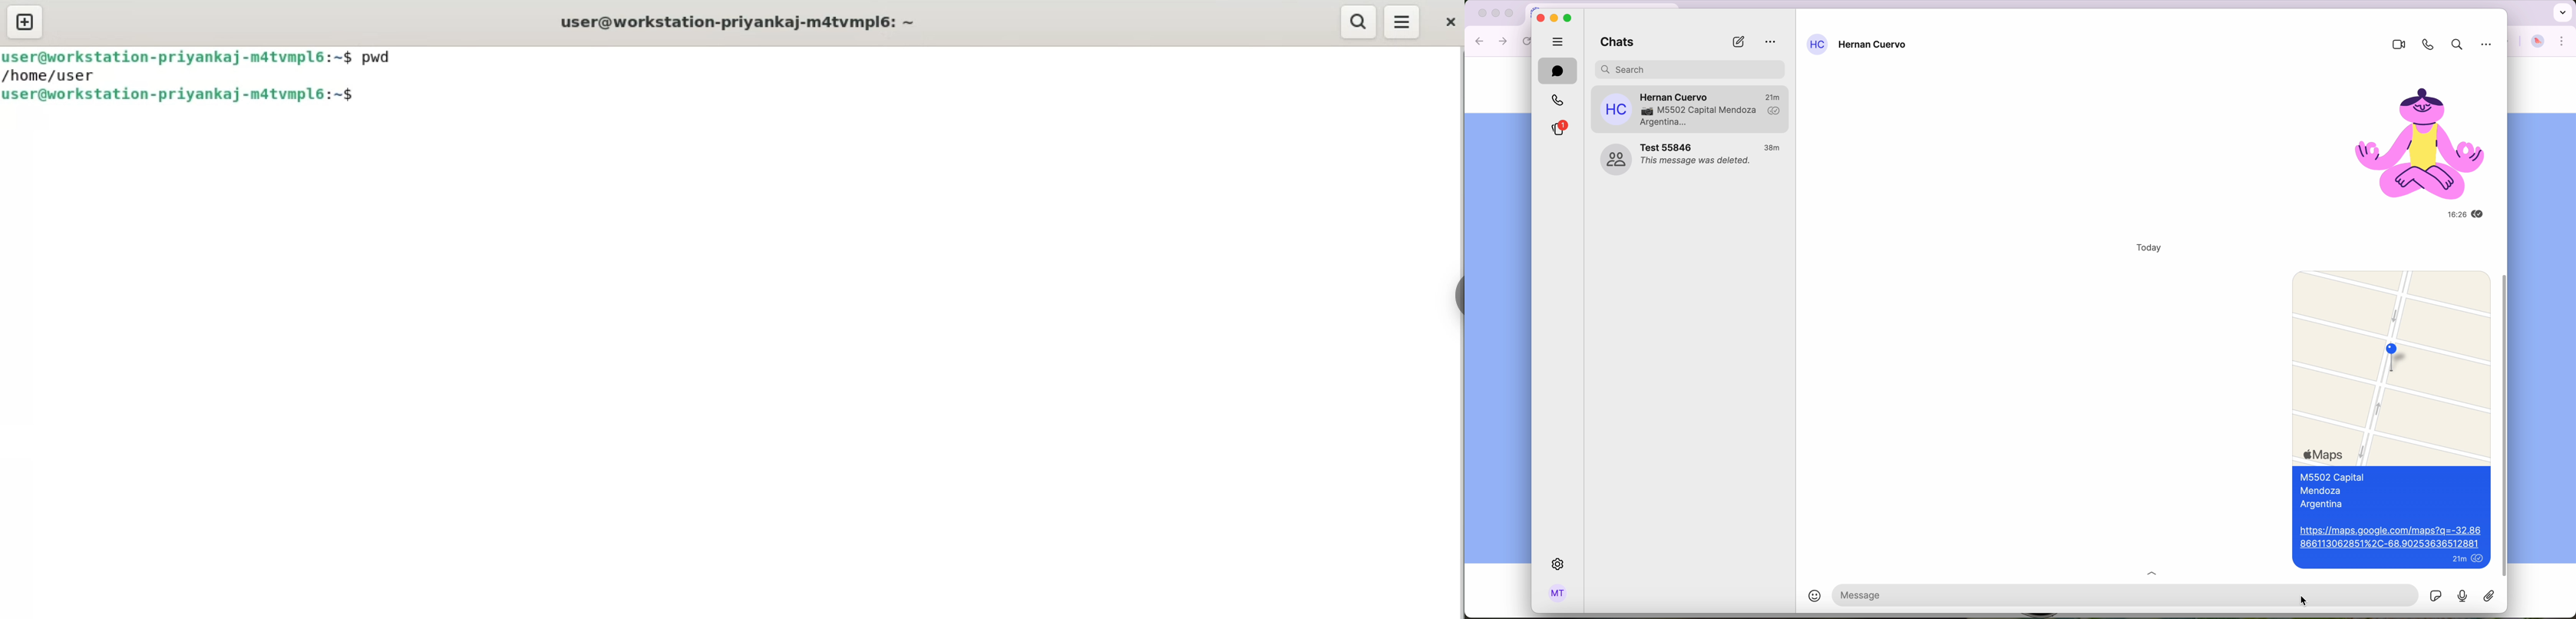 Image resolution: width=2576 pixels, height=644 pixels. I want to click on search, so click(2455, 46).